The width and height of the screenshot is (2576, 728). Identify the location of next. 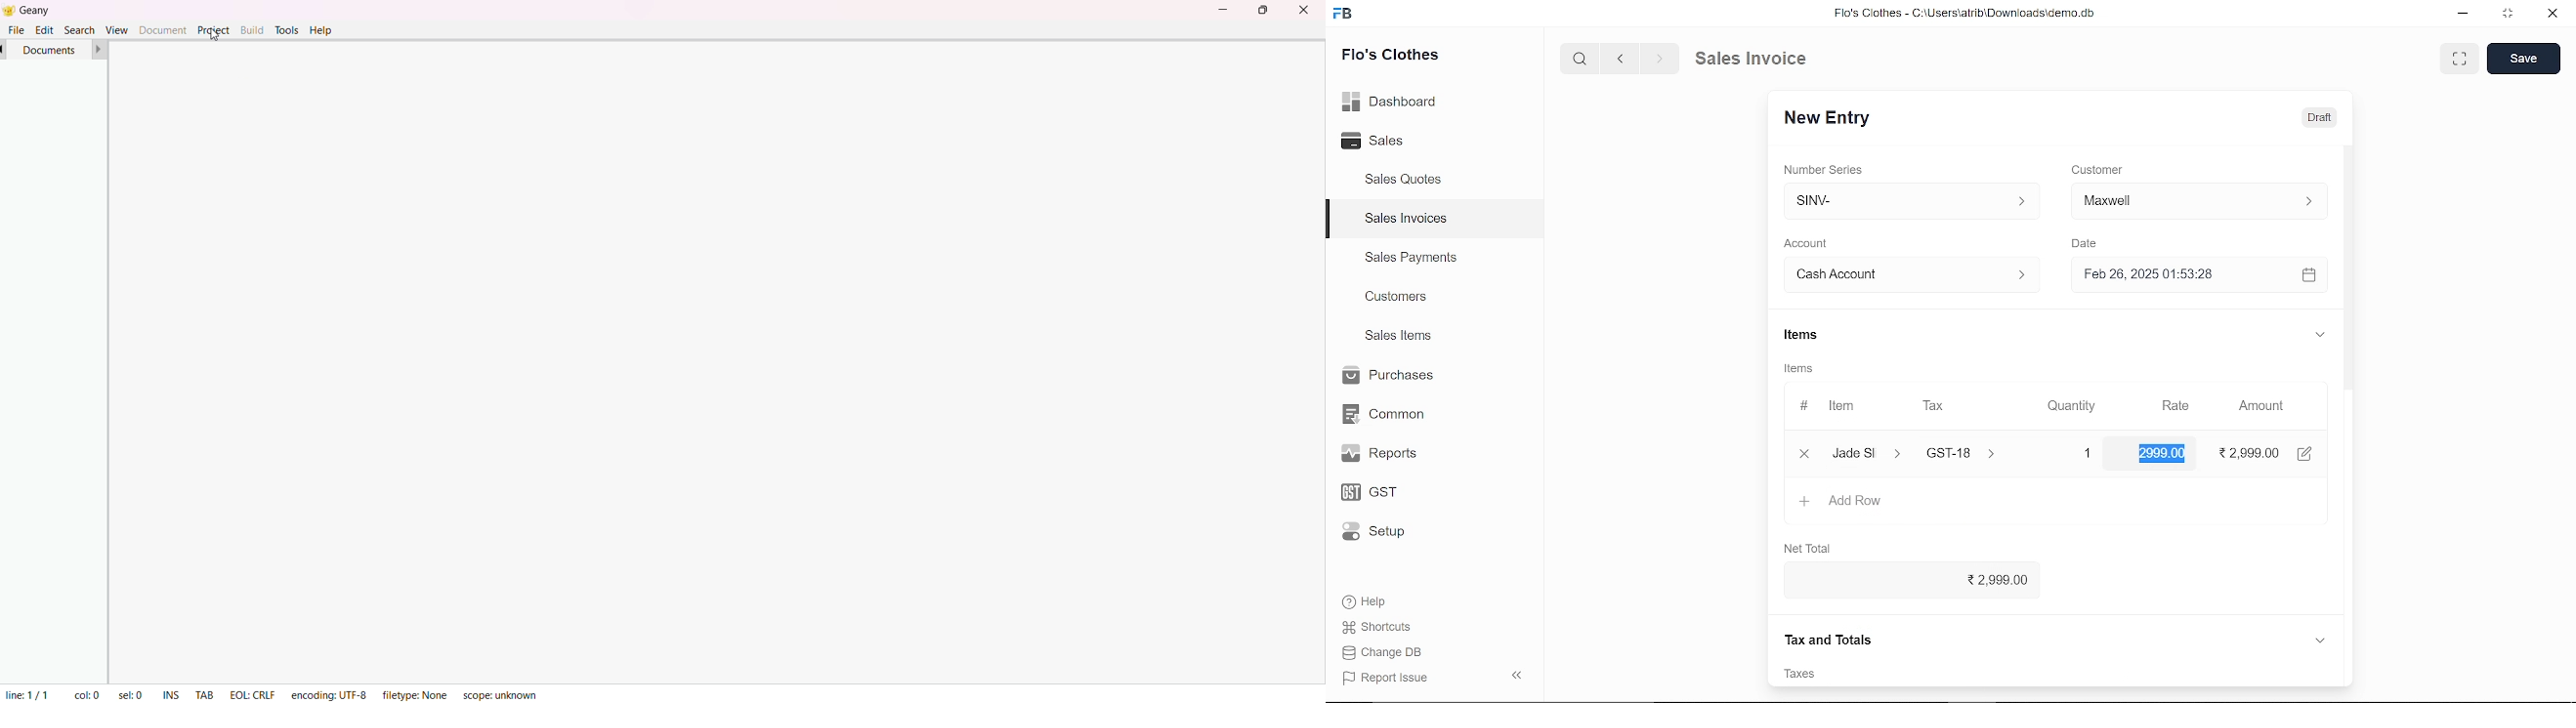
(1660, 59).